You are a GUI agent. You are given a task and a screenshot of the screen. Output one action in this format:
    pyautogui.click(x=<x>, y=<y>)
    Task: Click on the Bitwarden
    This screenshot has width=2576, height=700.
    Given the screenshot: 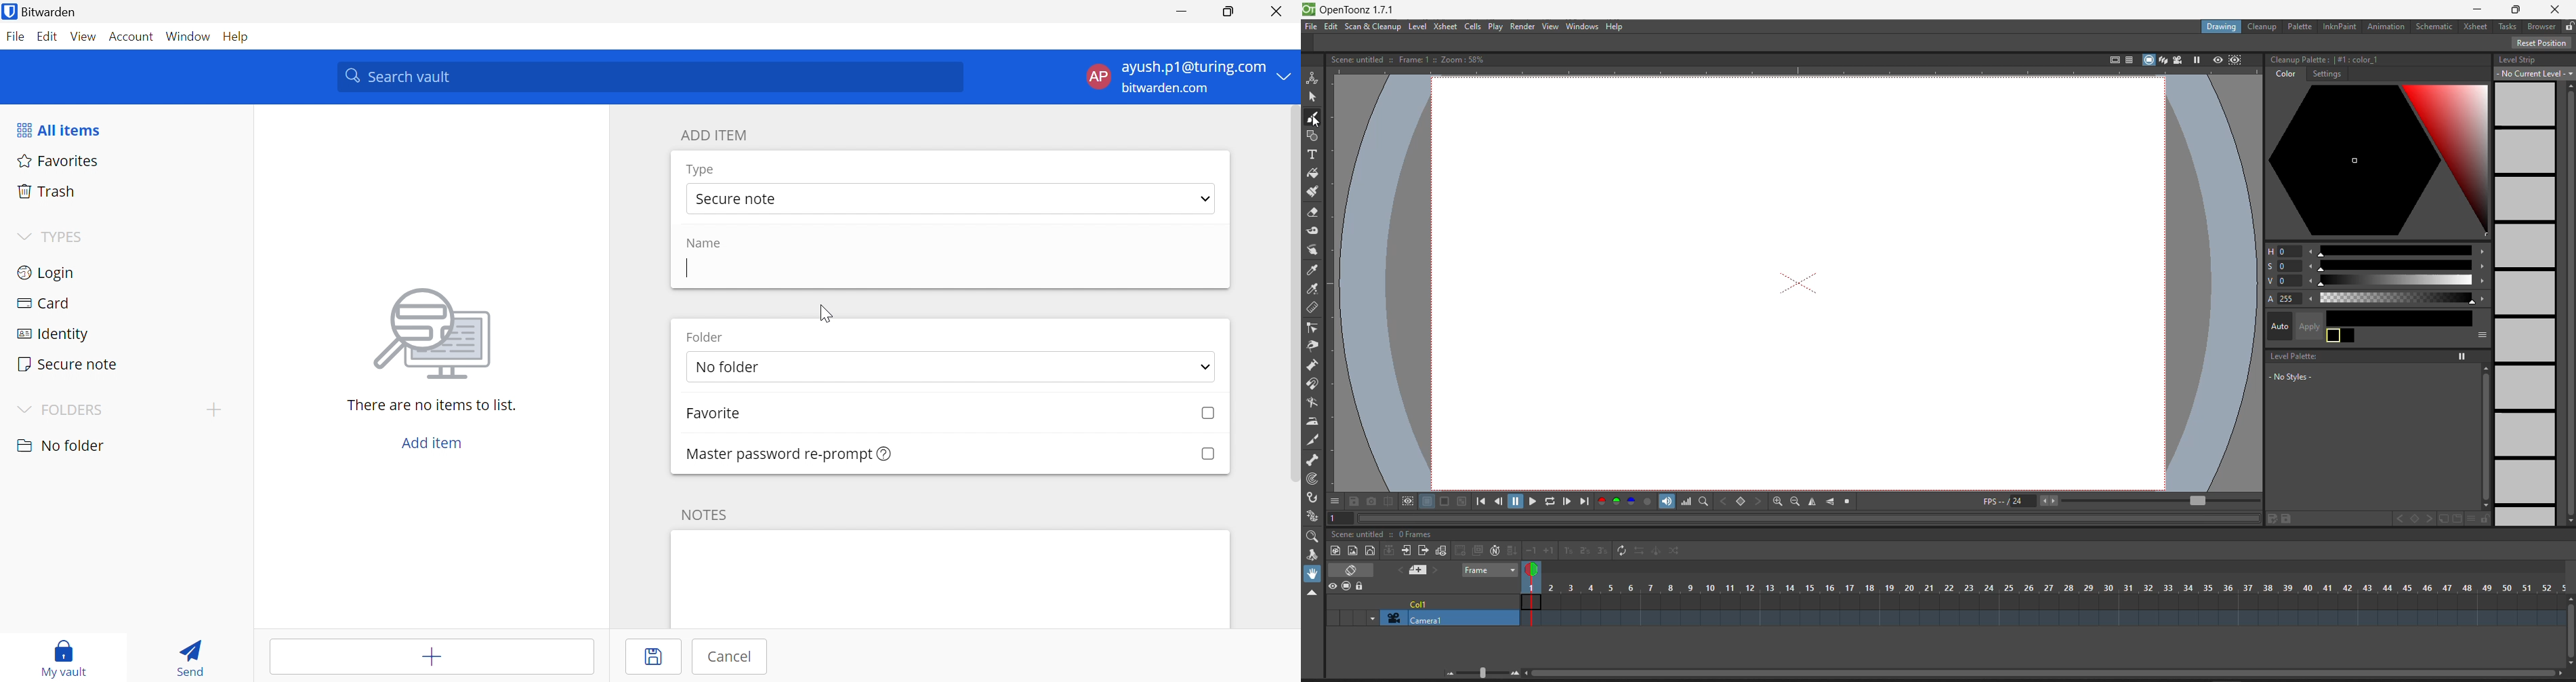 What is the action you would take?
    pyautogui.click(x=43, y=11)
    